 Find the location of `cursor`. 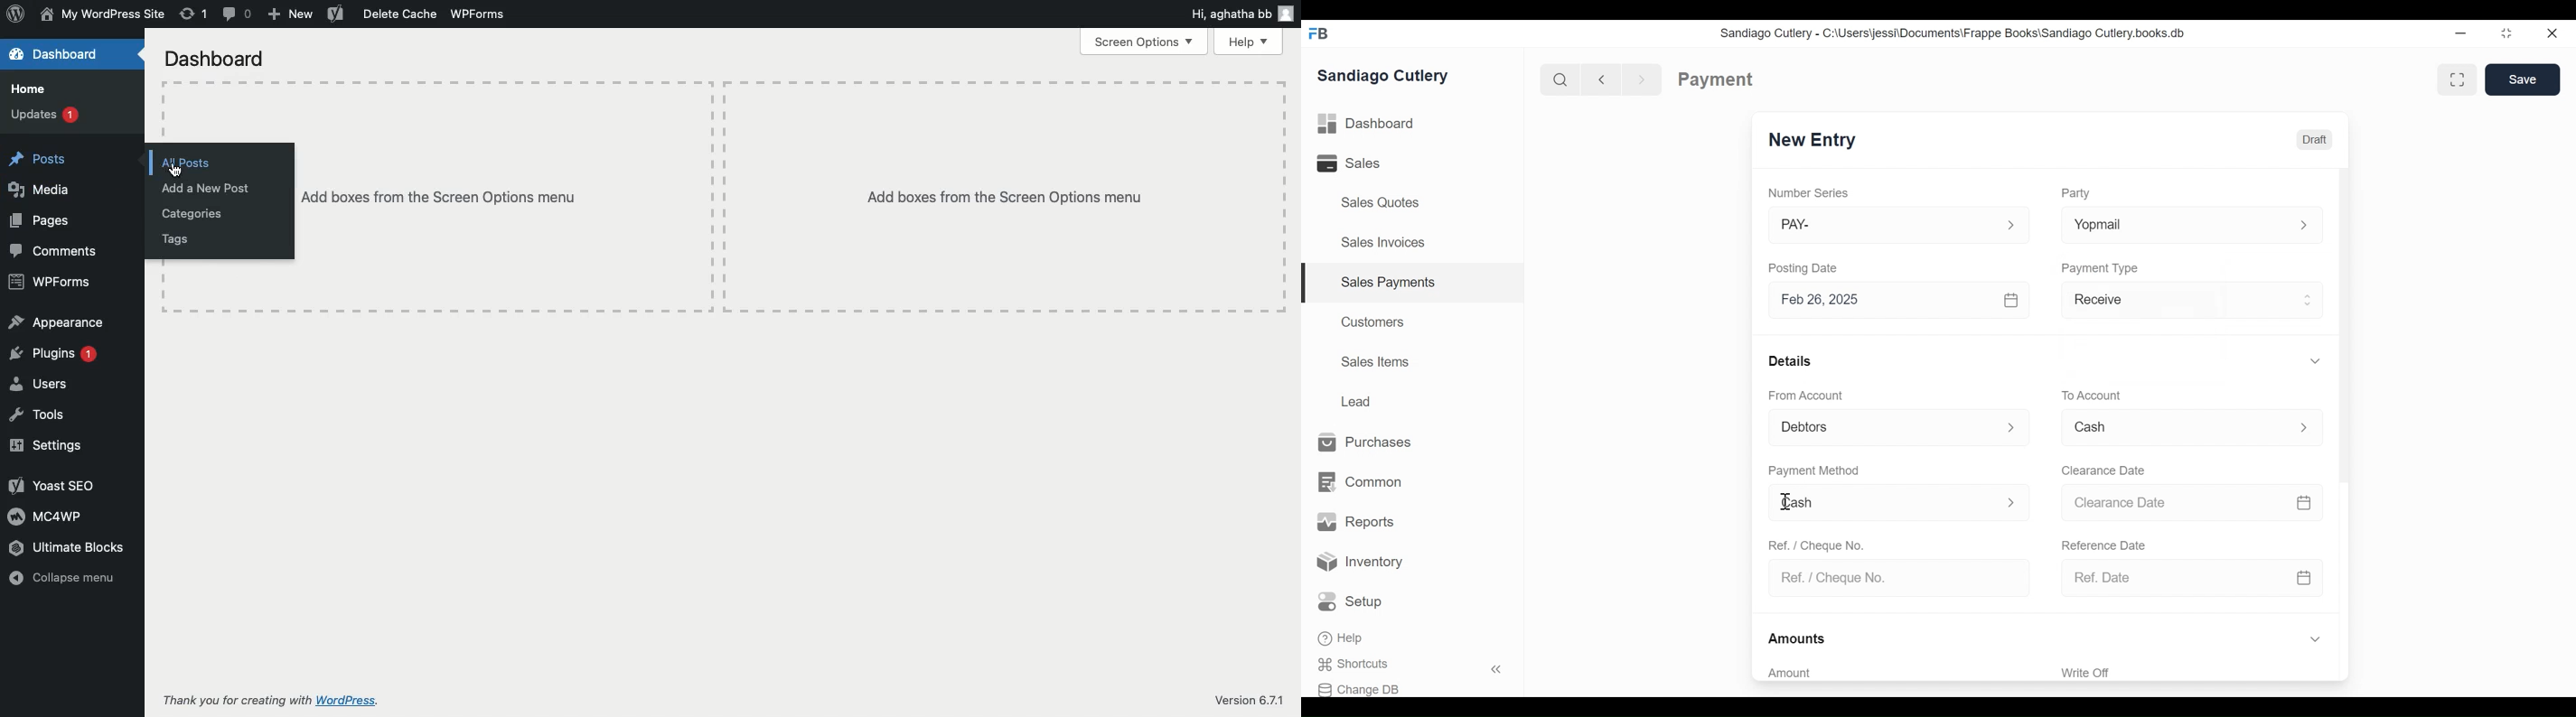

cursor is located at coordinates (177, 171).